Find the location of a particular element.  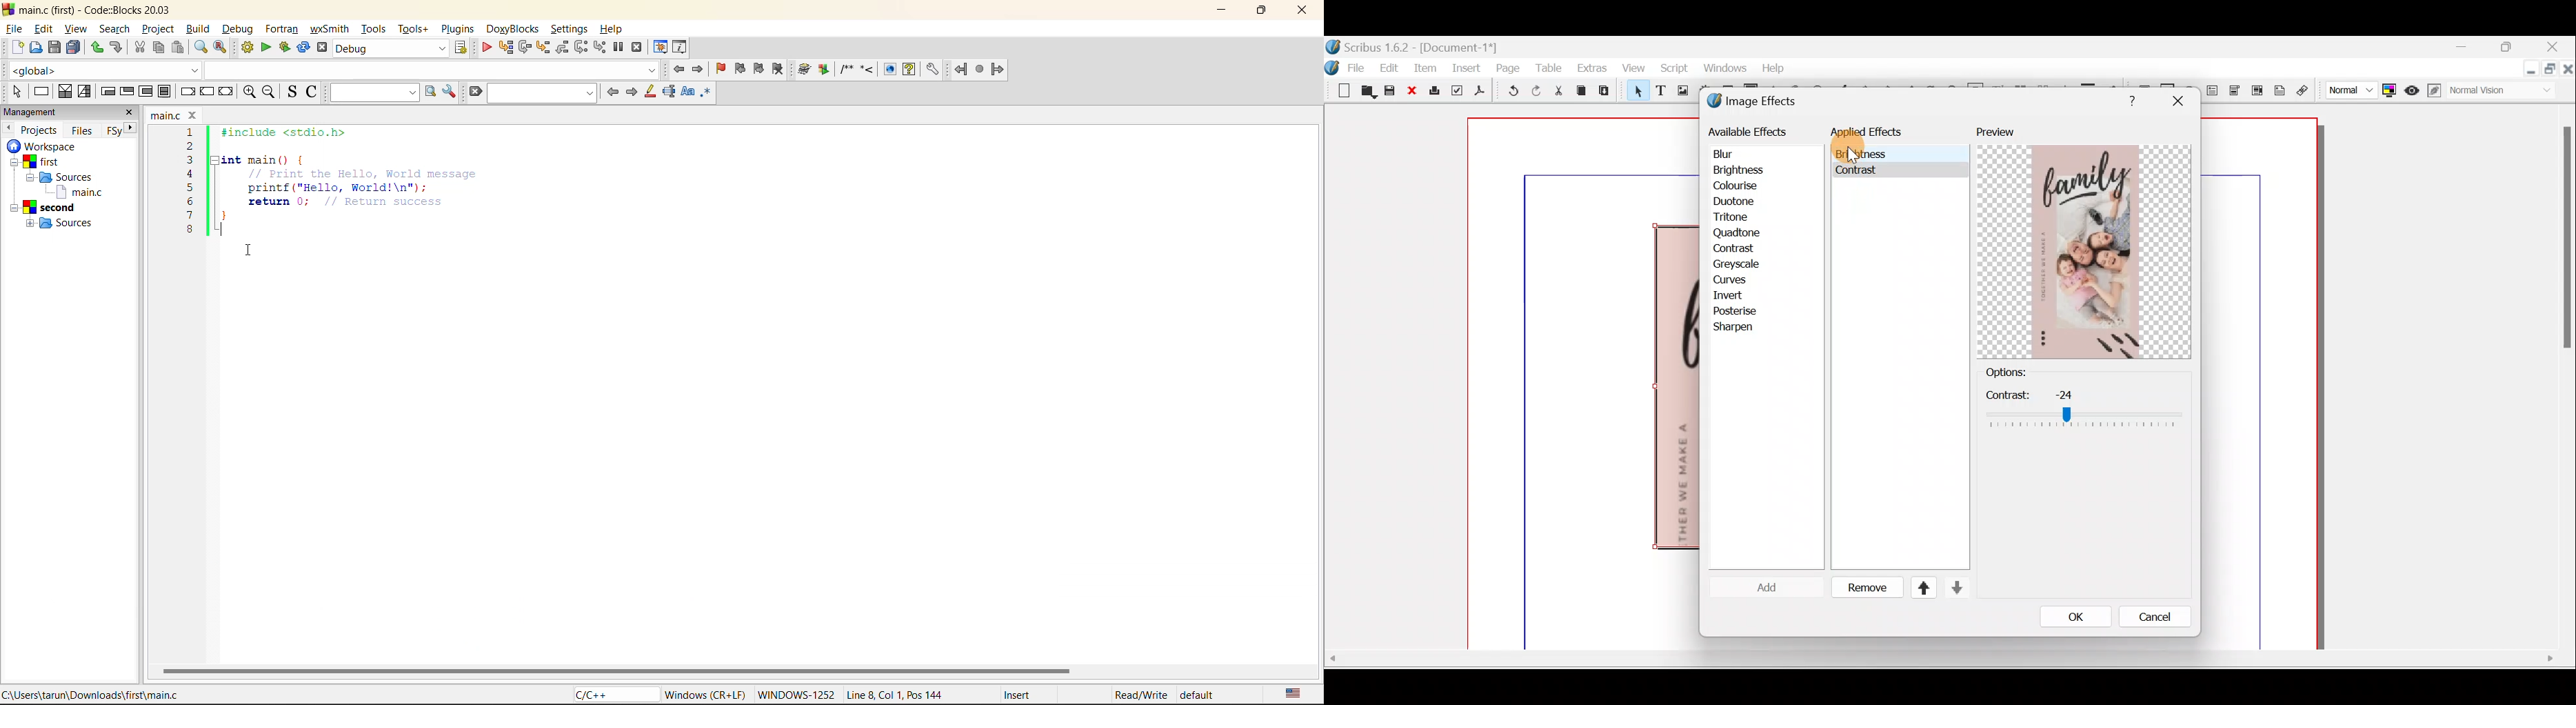

insert comment box is located at coordinates (846, 70).